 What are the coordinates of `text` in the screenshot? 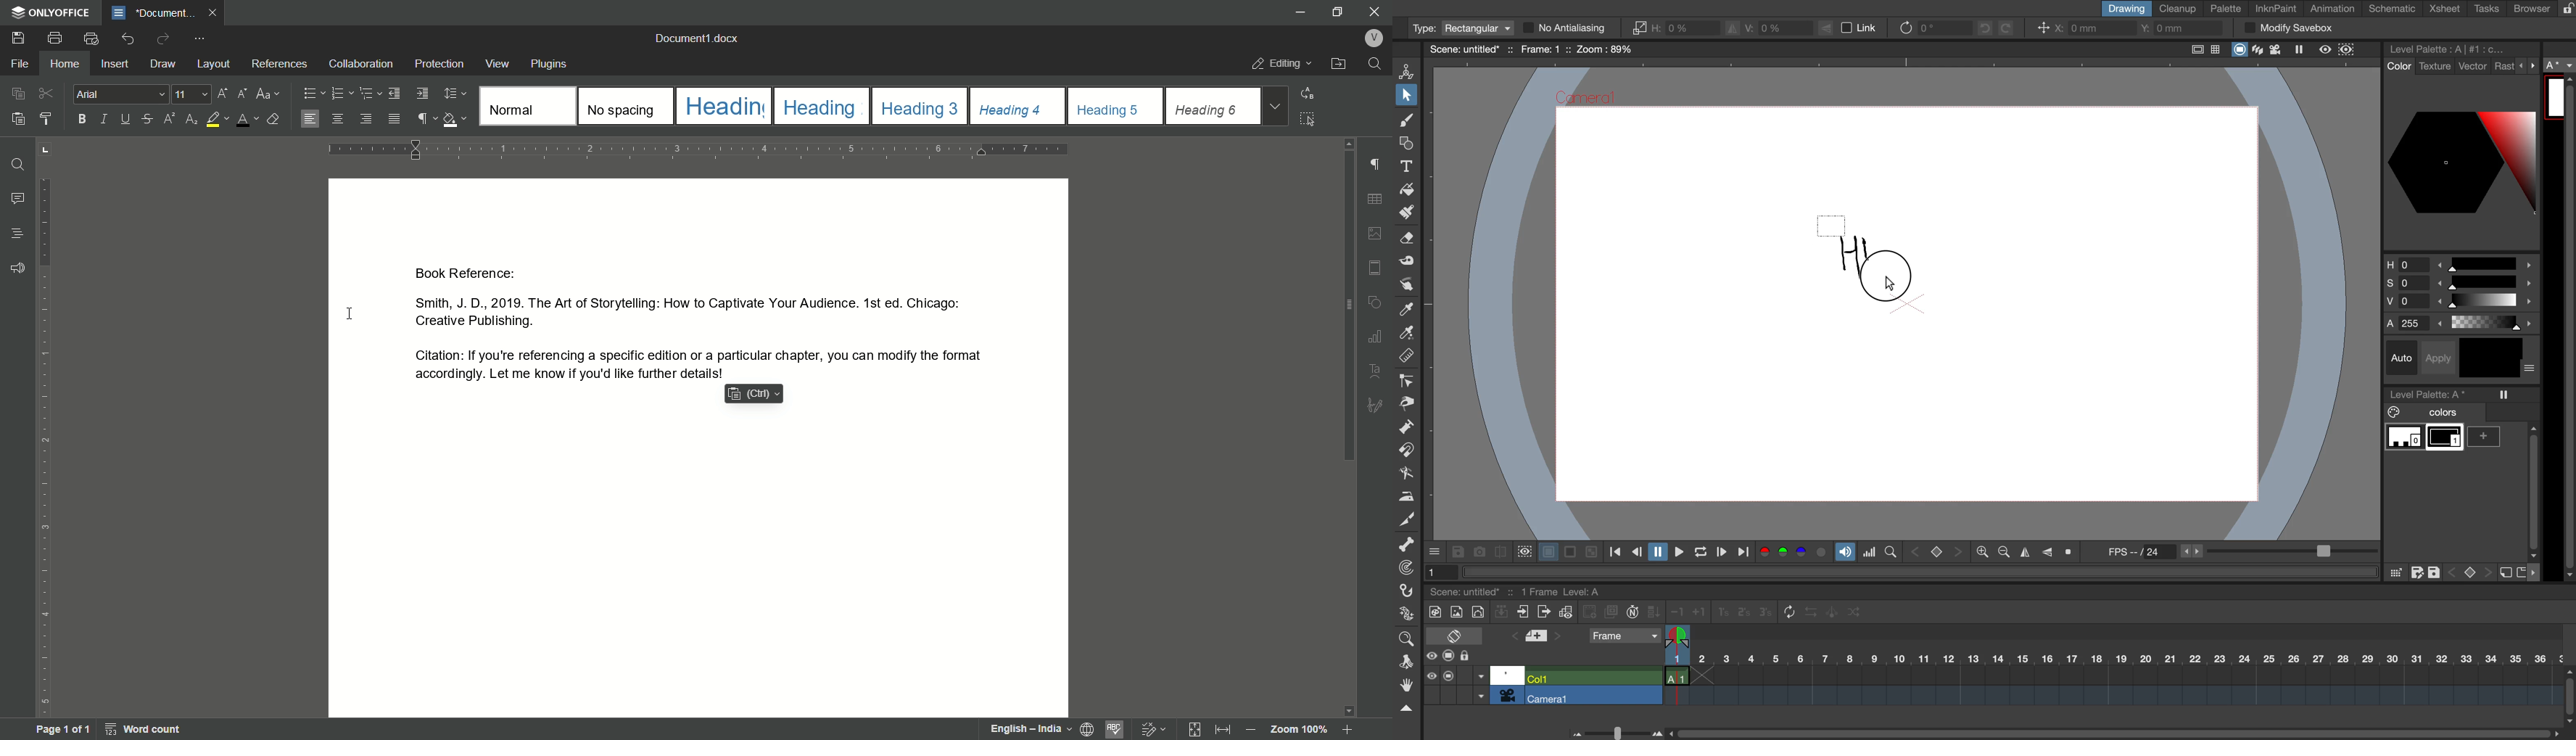 It's located at (1373, 370).